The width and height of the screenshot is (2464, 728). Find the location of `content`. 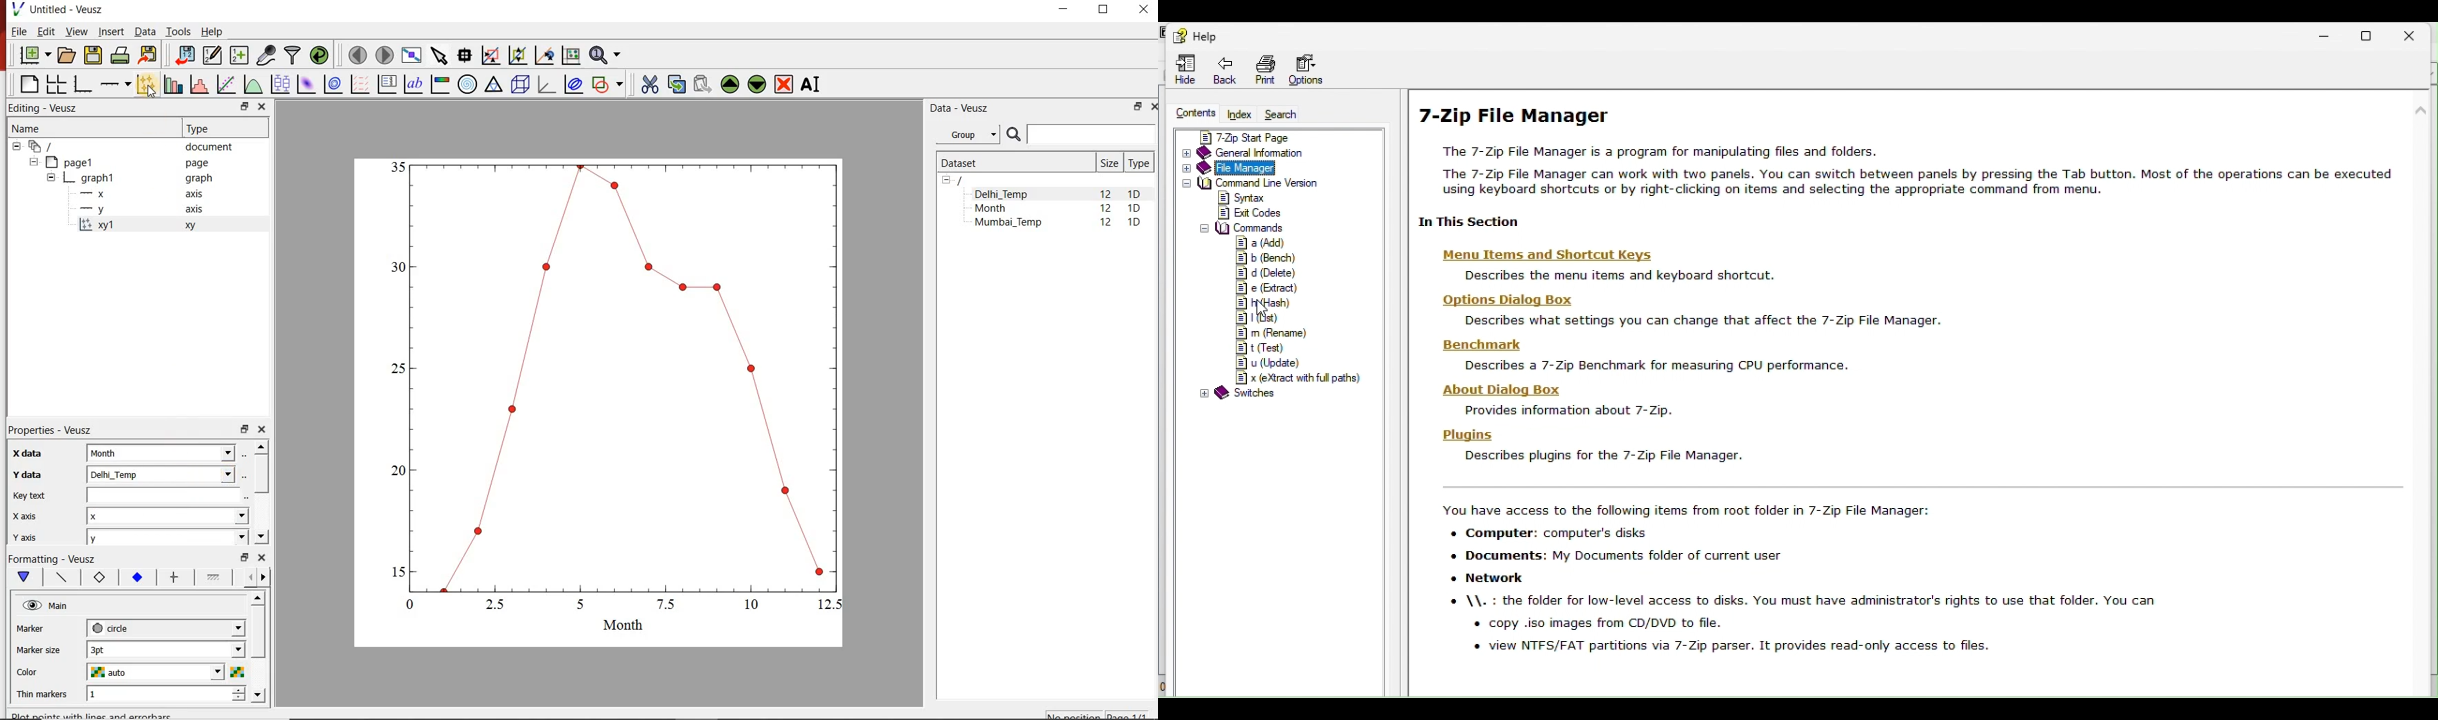

content is located at coordinates (1194, 111).